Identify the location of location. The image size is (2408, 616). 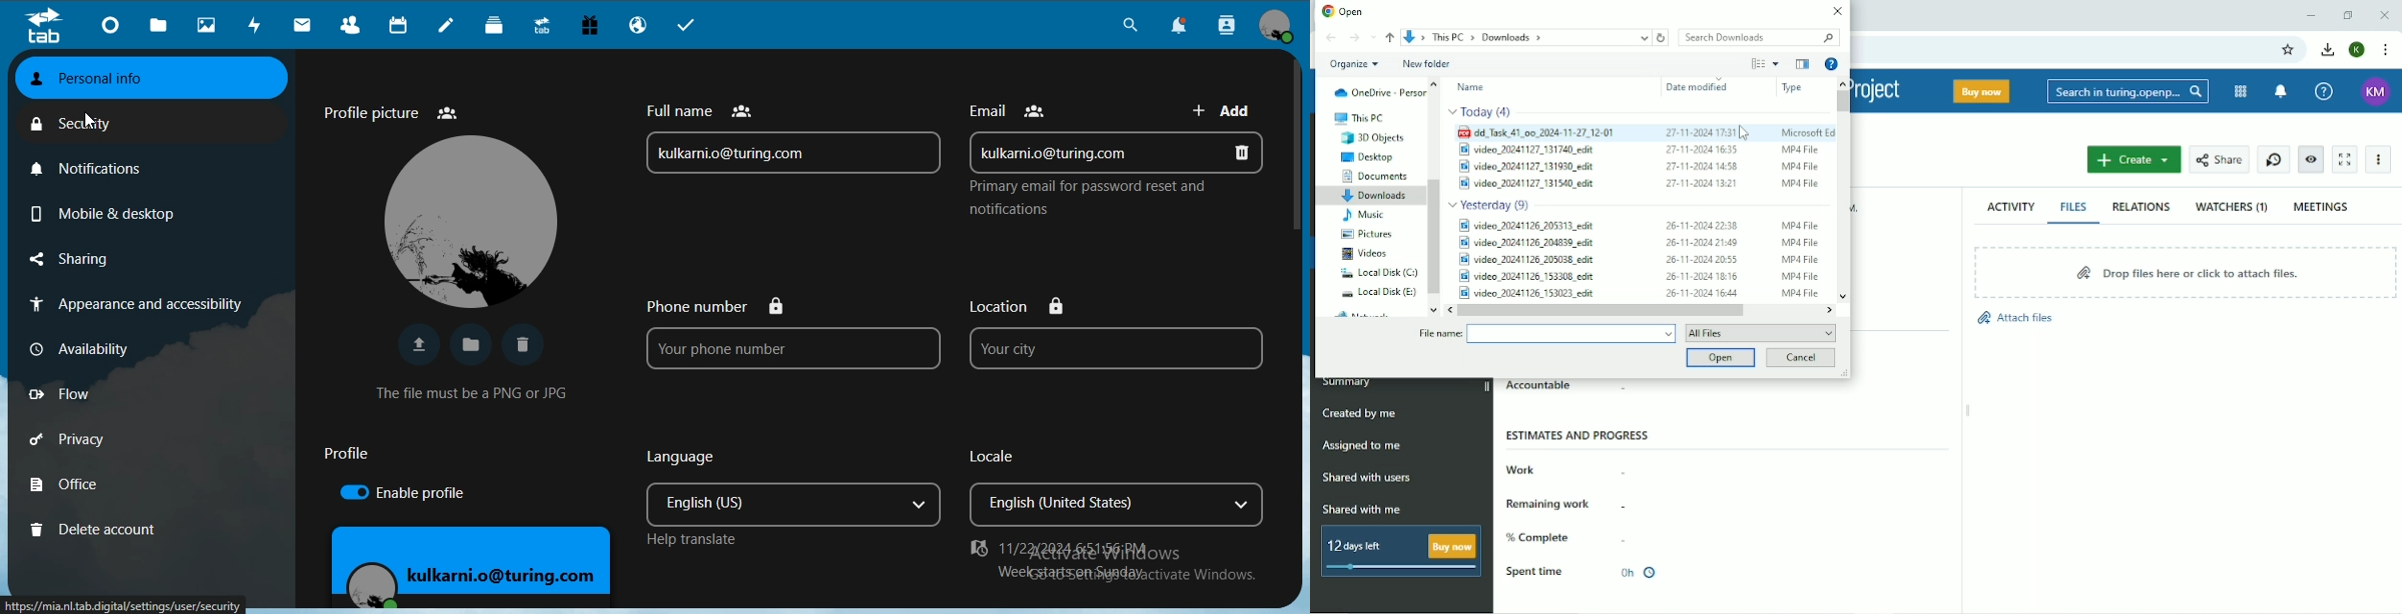
(1021, 307).